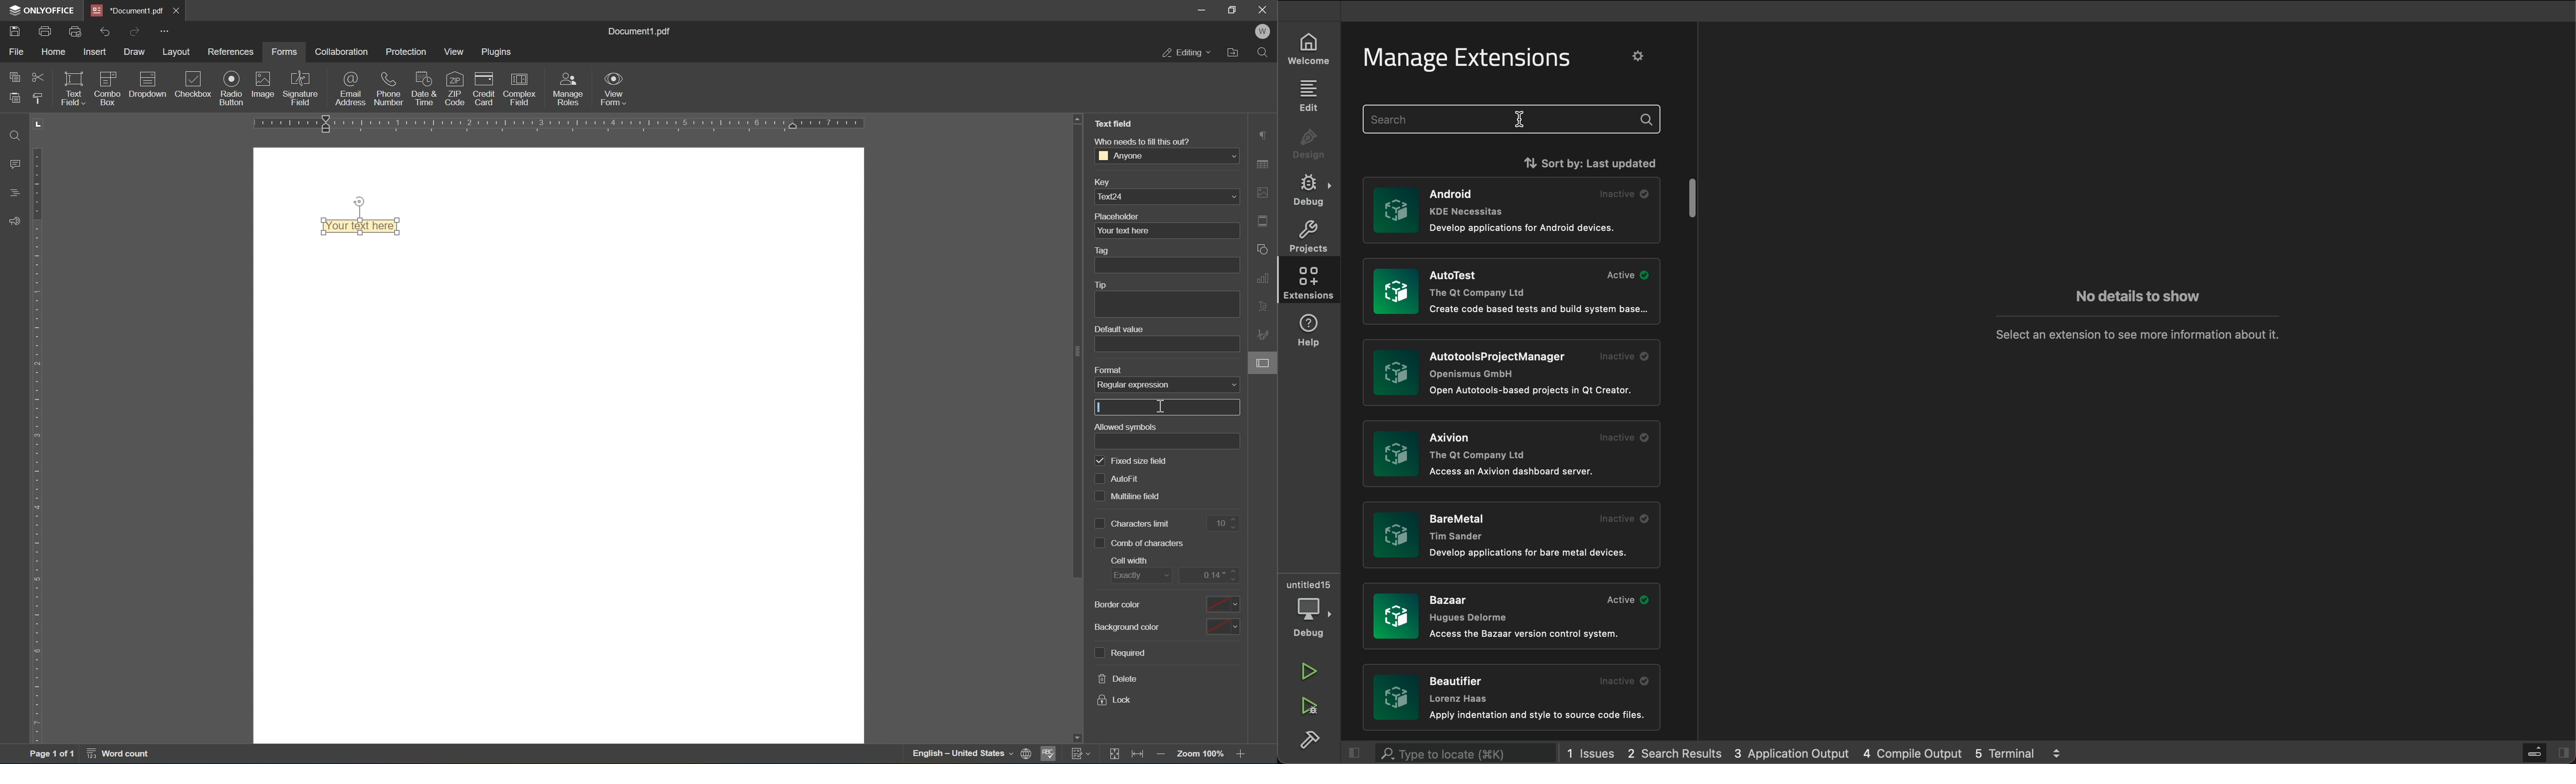  Describe the element at coordinates (1119, 678) in the screenshot. I see `delete` at that location.